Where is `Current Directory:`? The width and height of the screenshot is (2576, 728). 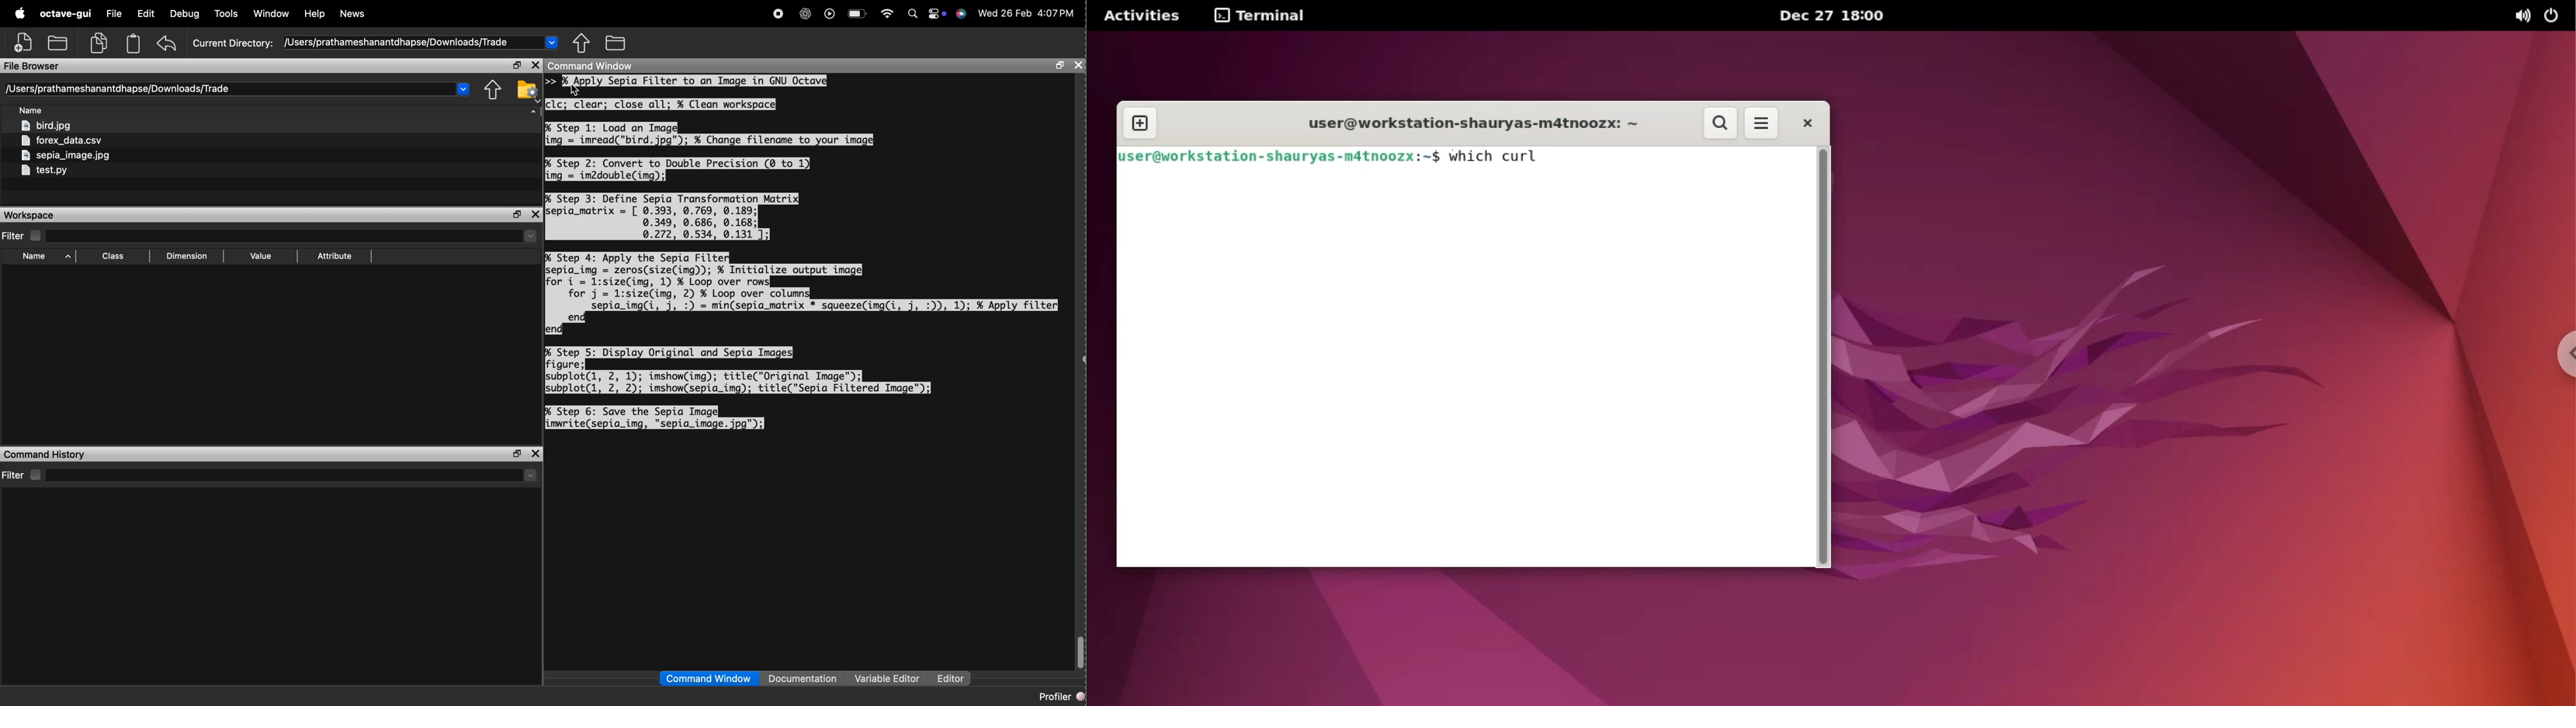 Current Directory: is located at coordinates (232, 44).